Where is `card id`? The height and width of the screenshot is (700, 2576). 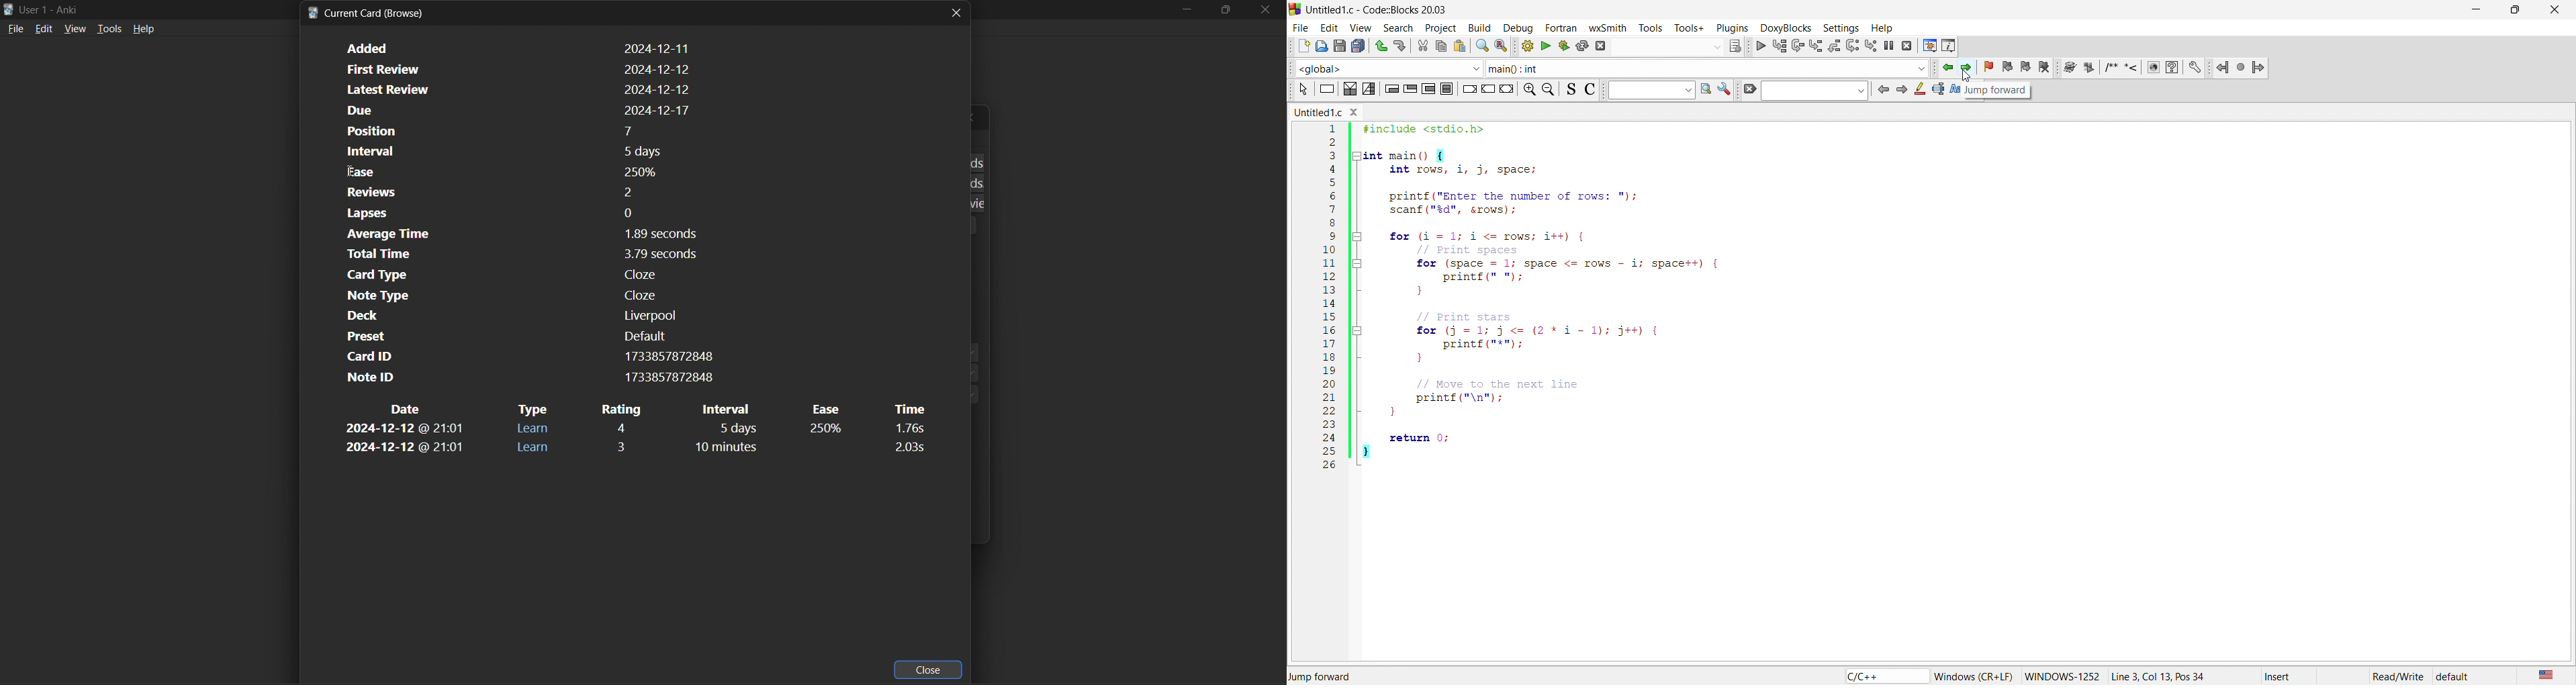 card id is located at coordinates (526, 356).